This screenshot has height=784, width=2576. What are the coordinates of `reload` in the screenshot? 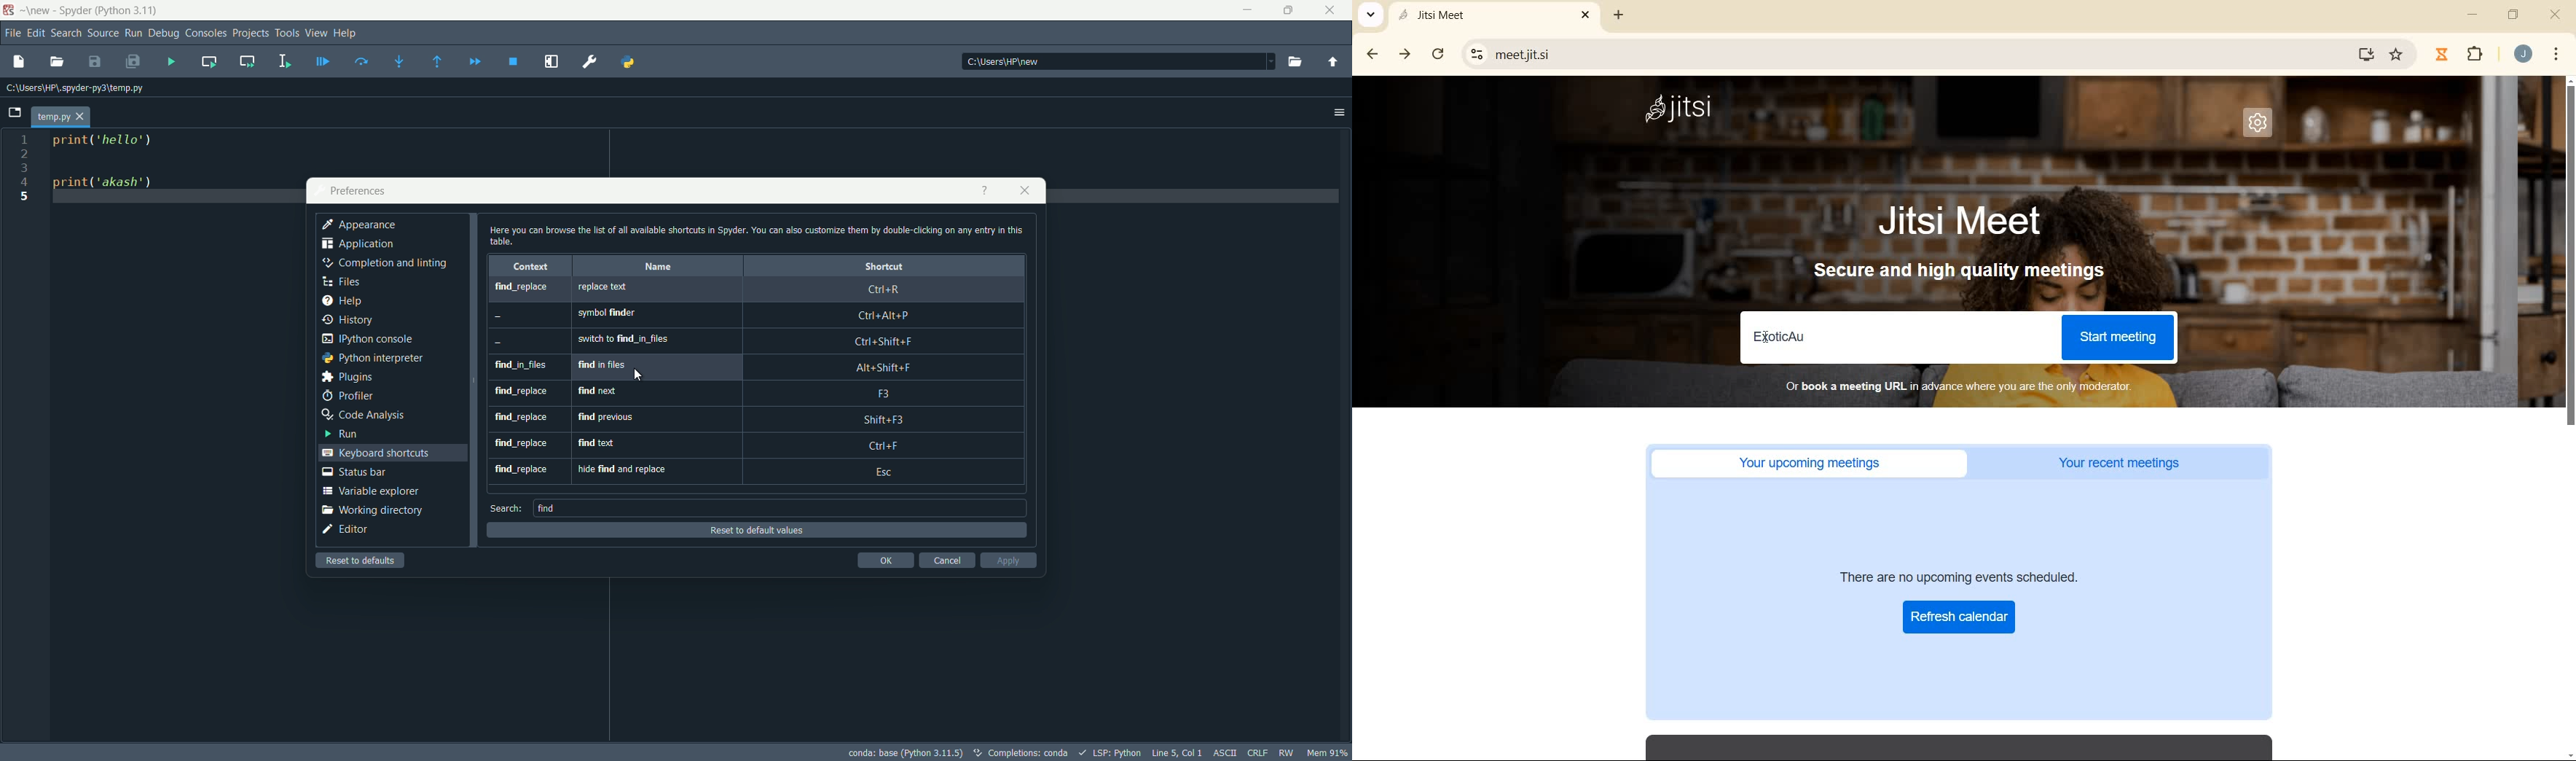 It's located at (1438, 52).